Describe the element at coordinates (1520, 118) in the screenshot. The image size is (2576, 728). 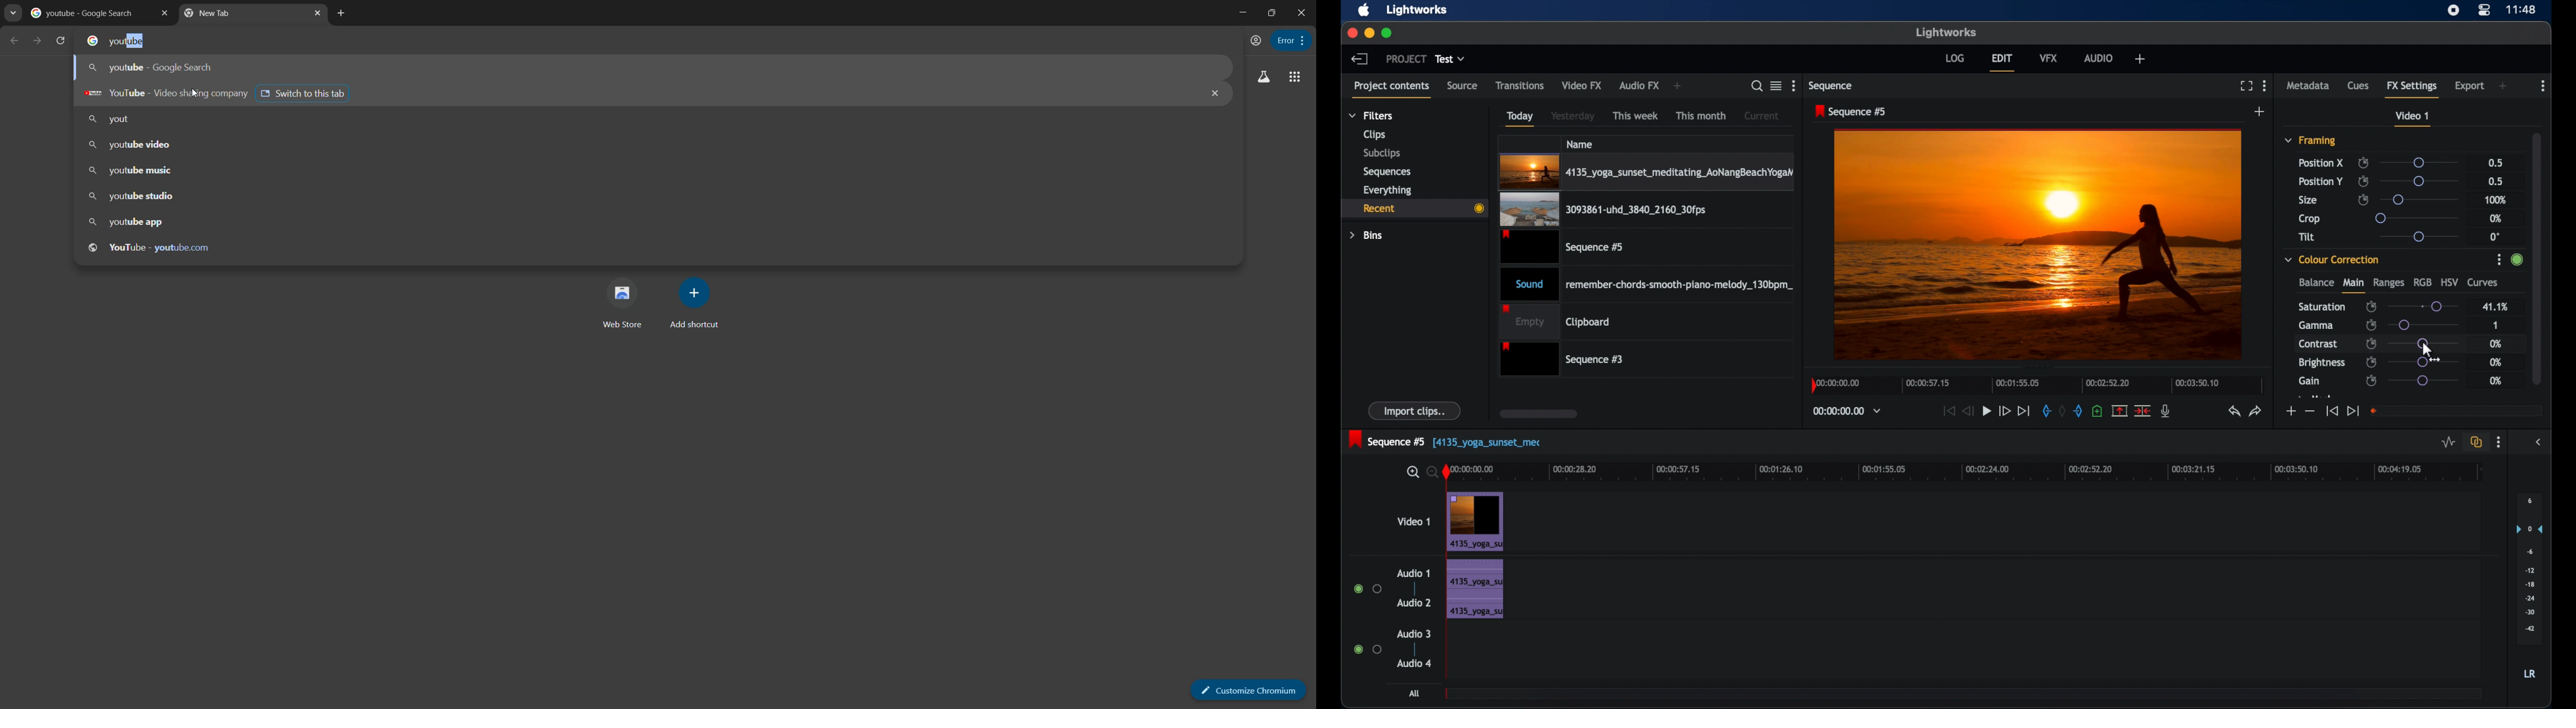
I see `today` at that location.